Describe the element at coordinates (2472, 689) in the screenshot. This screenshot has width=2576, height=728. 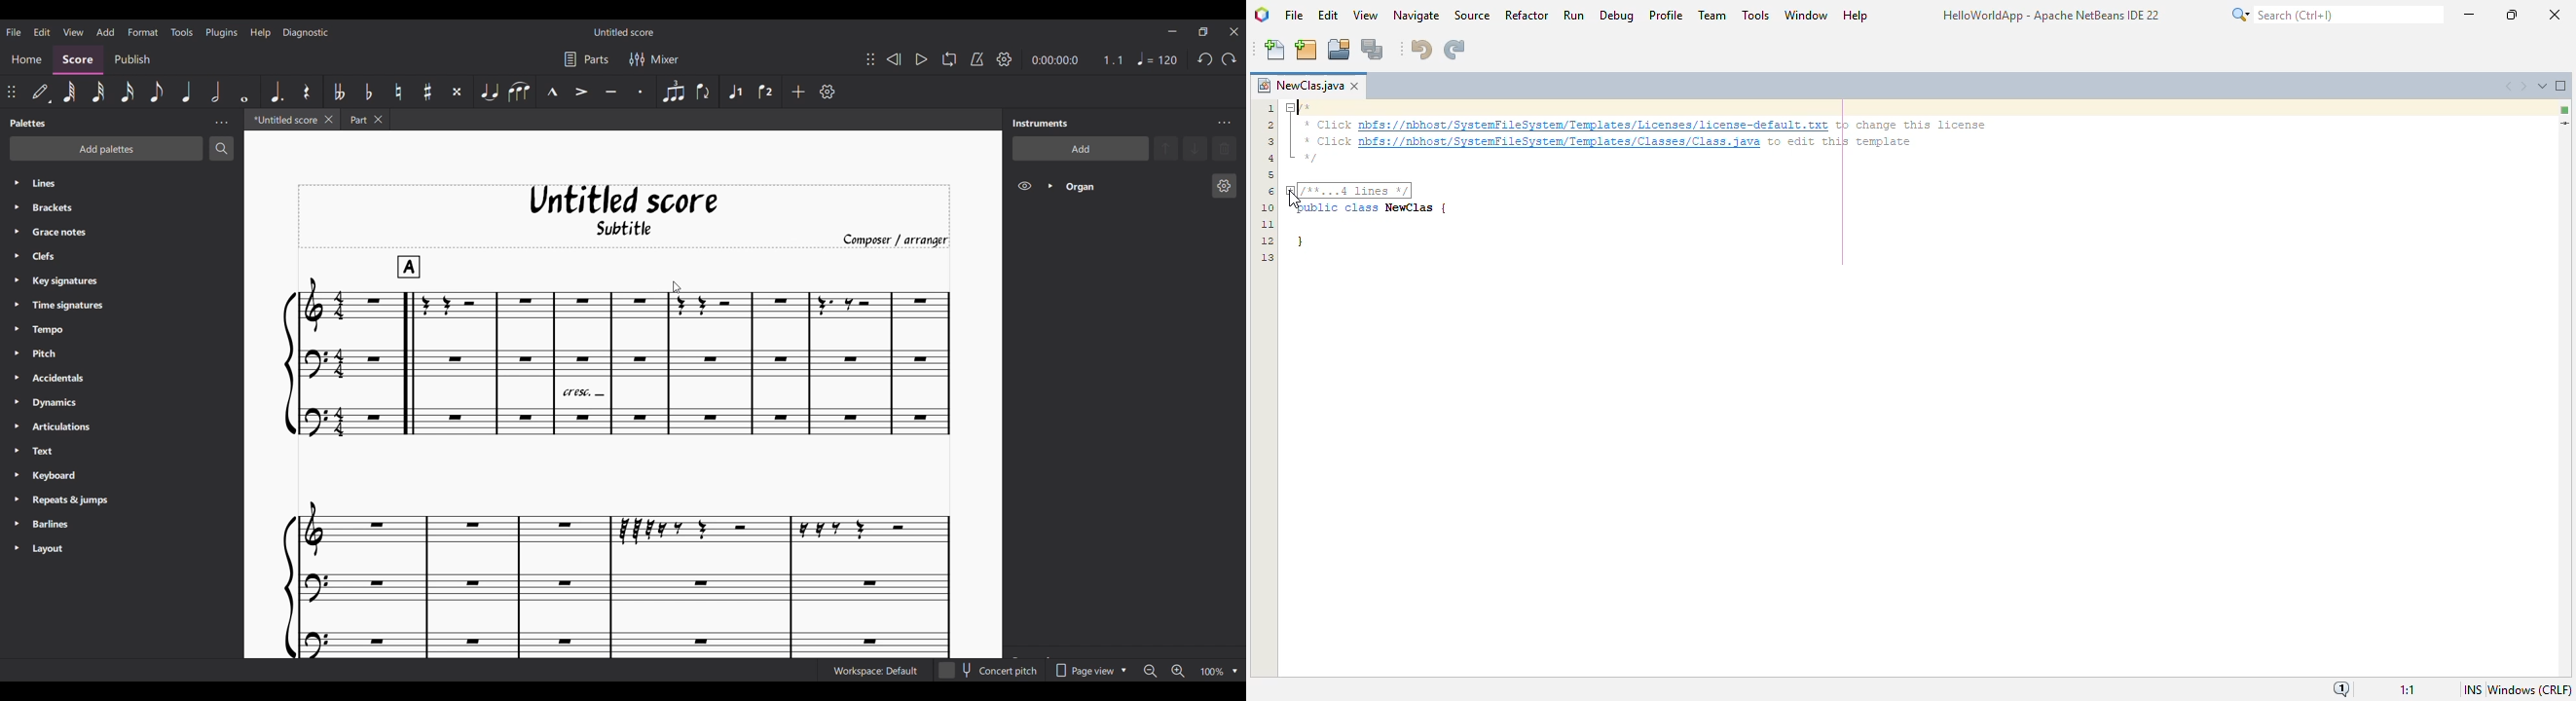
I see `insert mode` at that location.